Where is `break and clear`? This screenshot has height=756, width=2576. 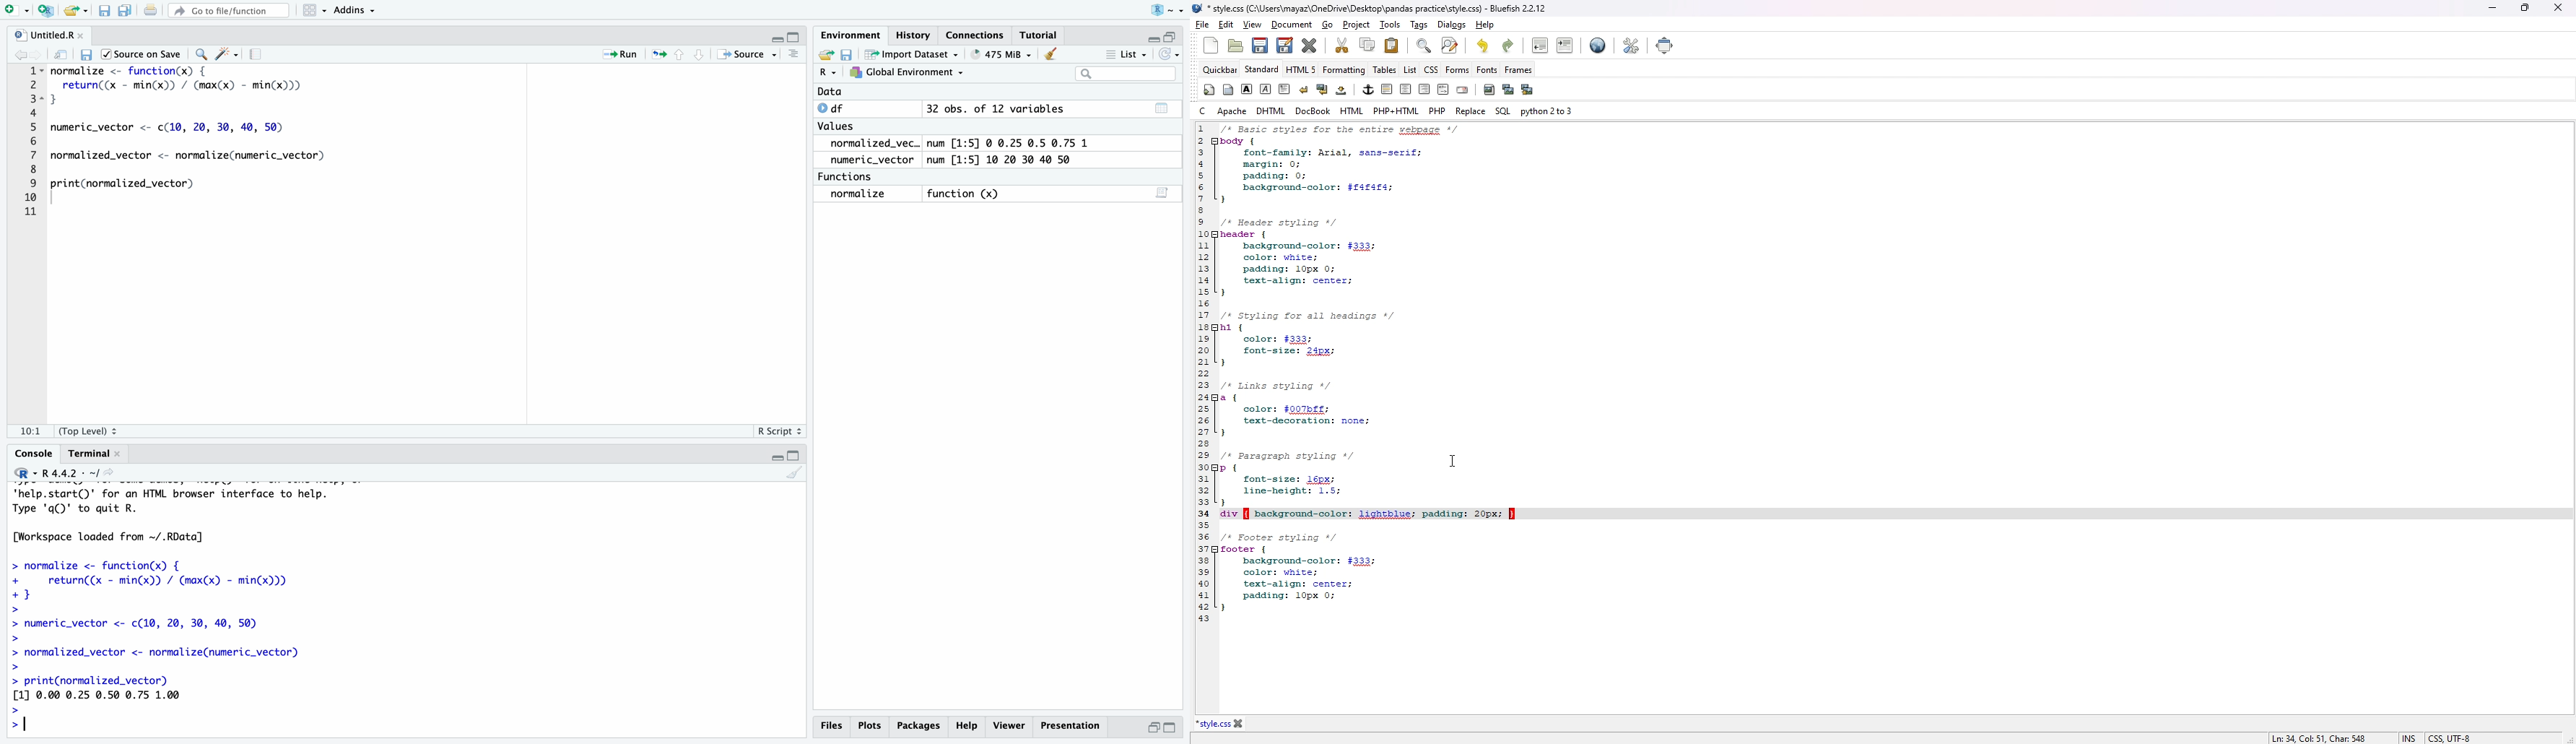
break and clear is located at coordinates (1321, 89).